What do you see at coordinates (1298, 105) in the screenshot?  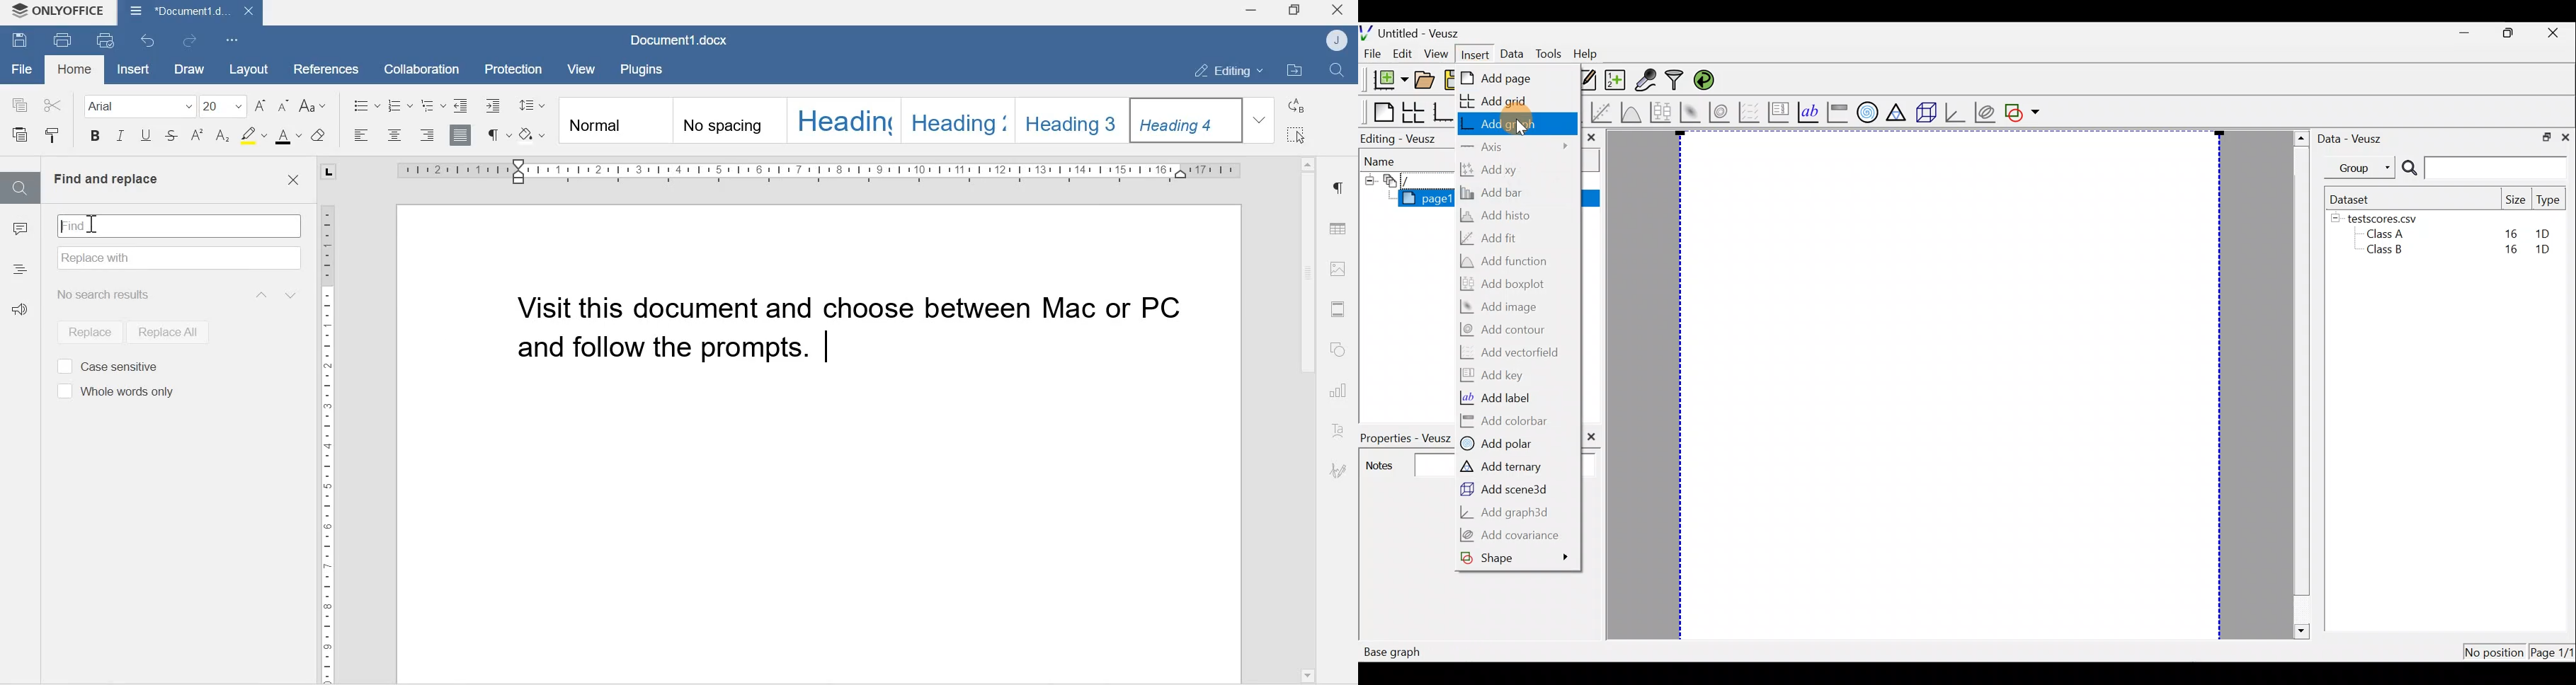 I see `Replace` at bounding box center [1298, 105].